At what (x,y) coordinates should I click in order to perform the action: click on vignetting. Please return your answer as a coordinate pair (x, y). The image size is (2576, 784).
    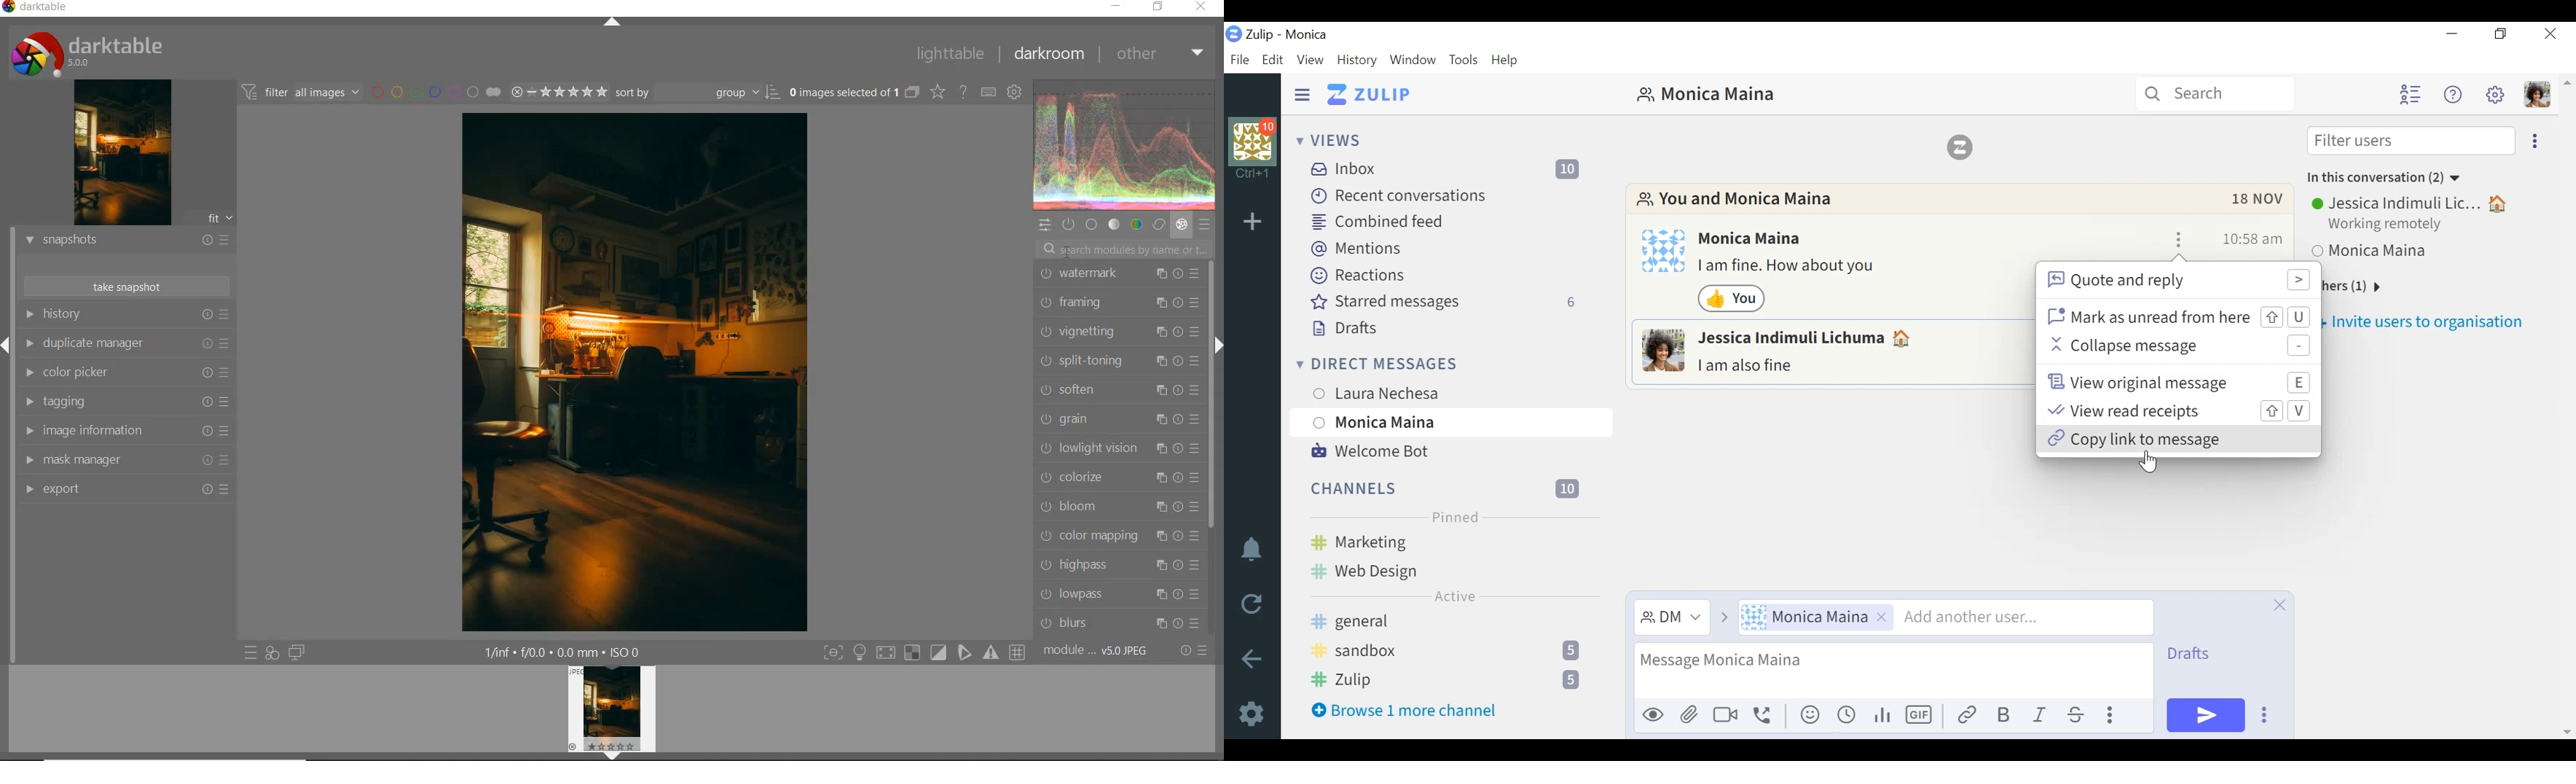
    Looking at the image, I should click on (1119, 332).